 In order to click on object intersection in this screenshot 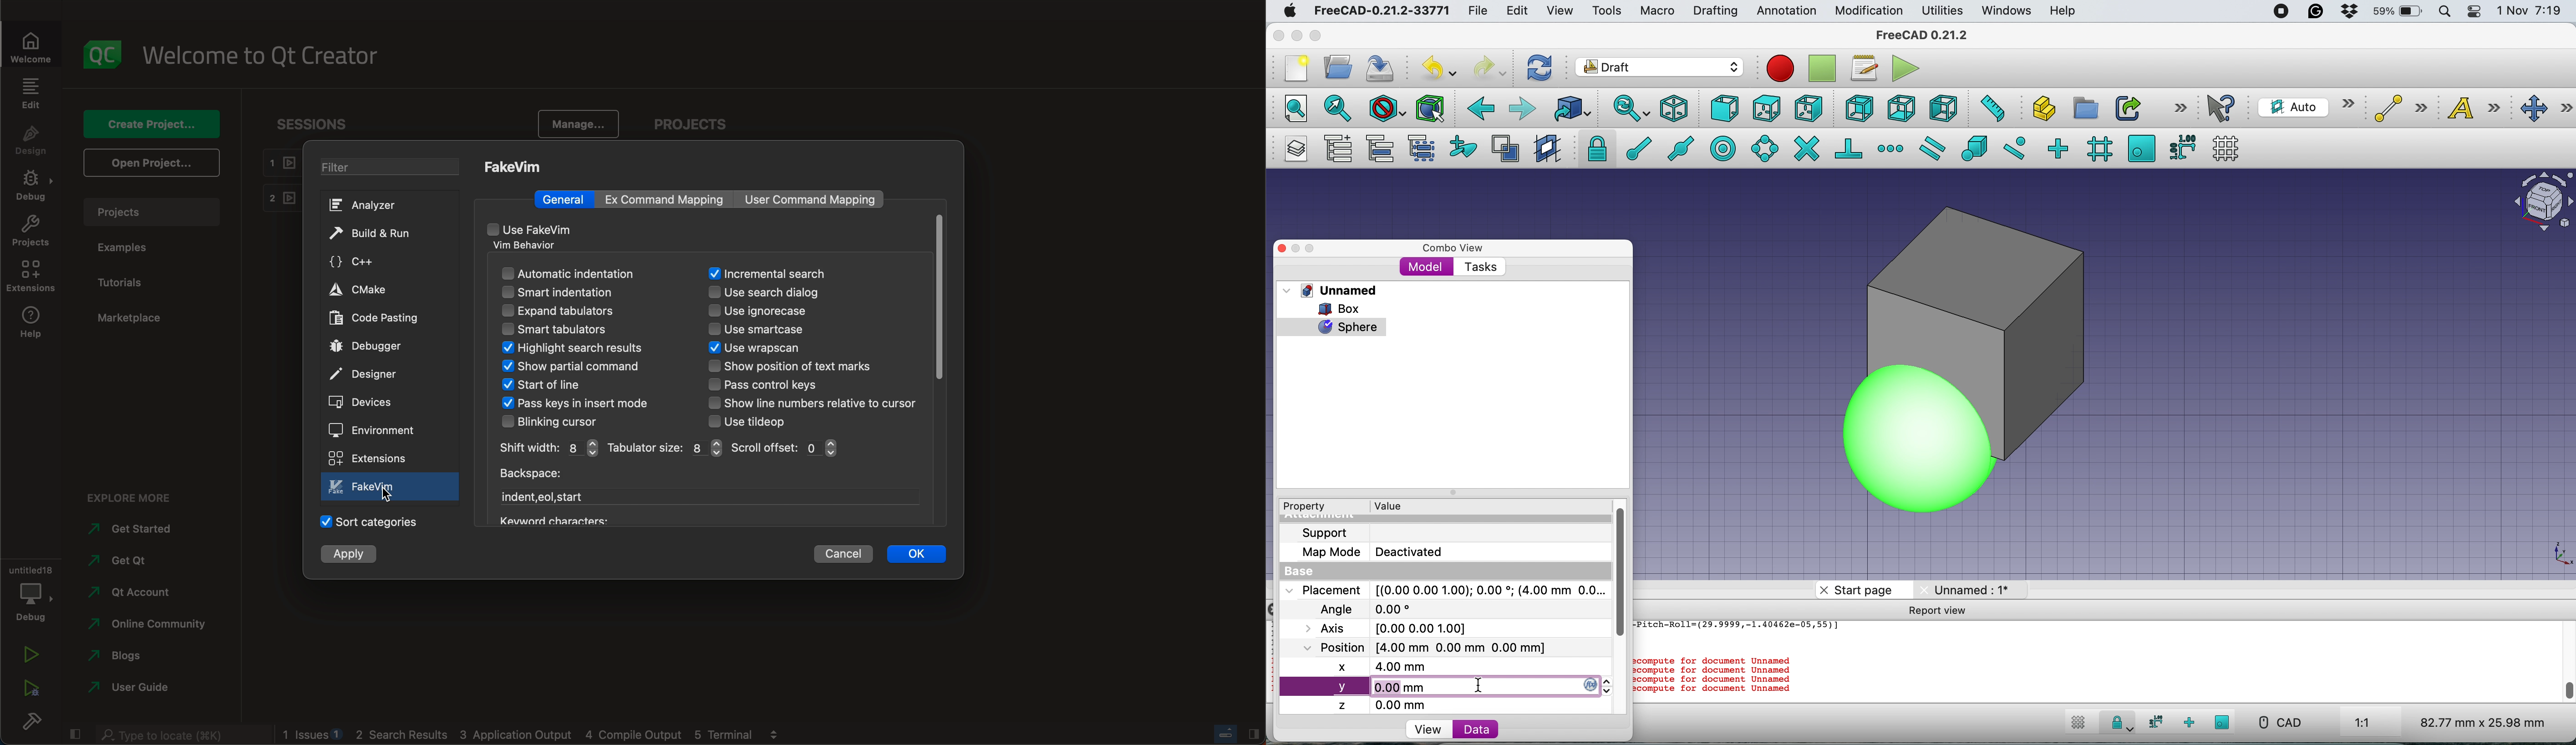, I will do `click(2541, 199)`.